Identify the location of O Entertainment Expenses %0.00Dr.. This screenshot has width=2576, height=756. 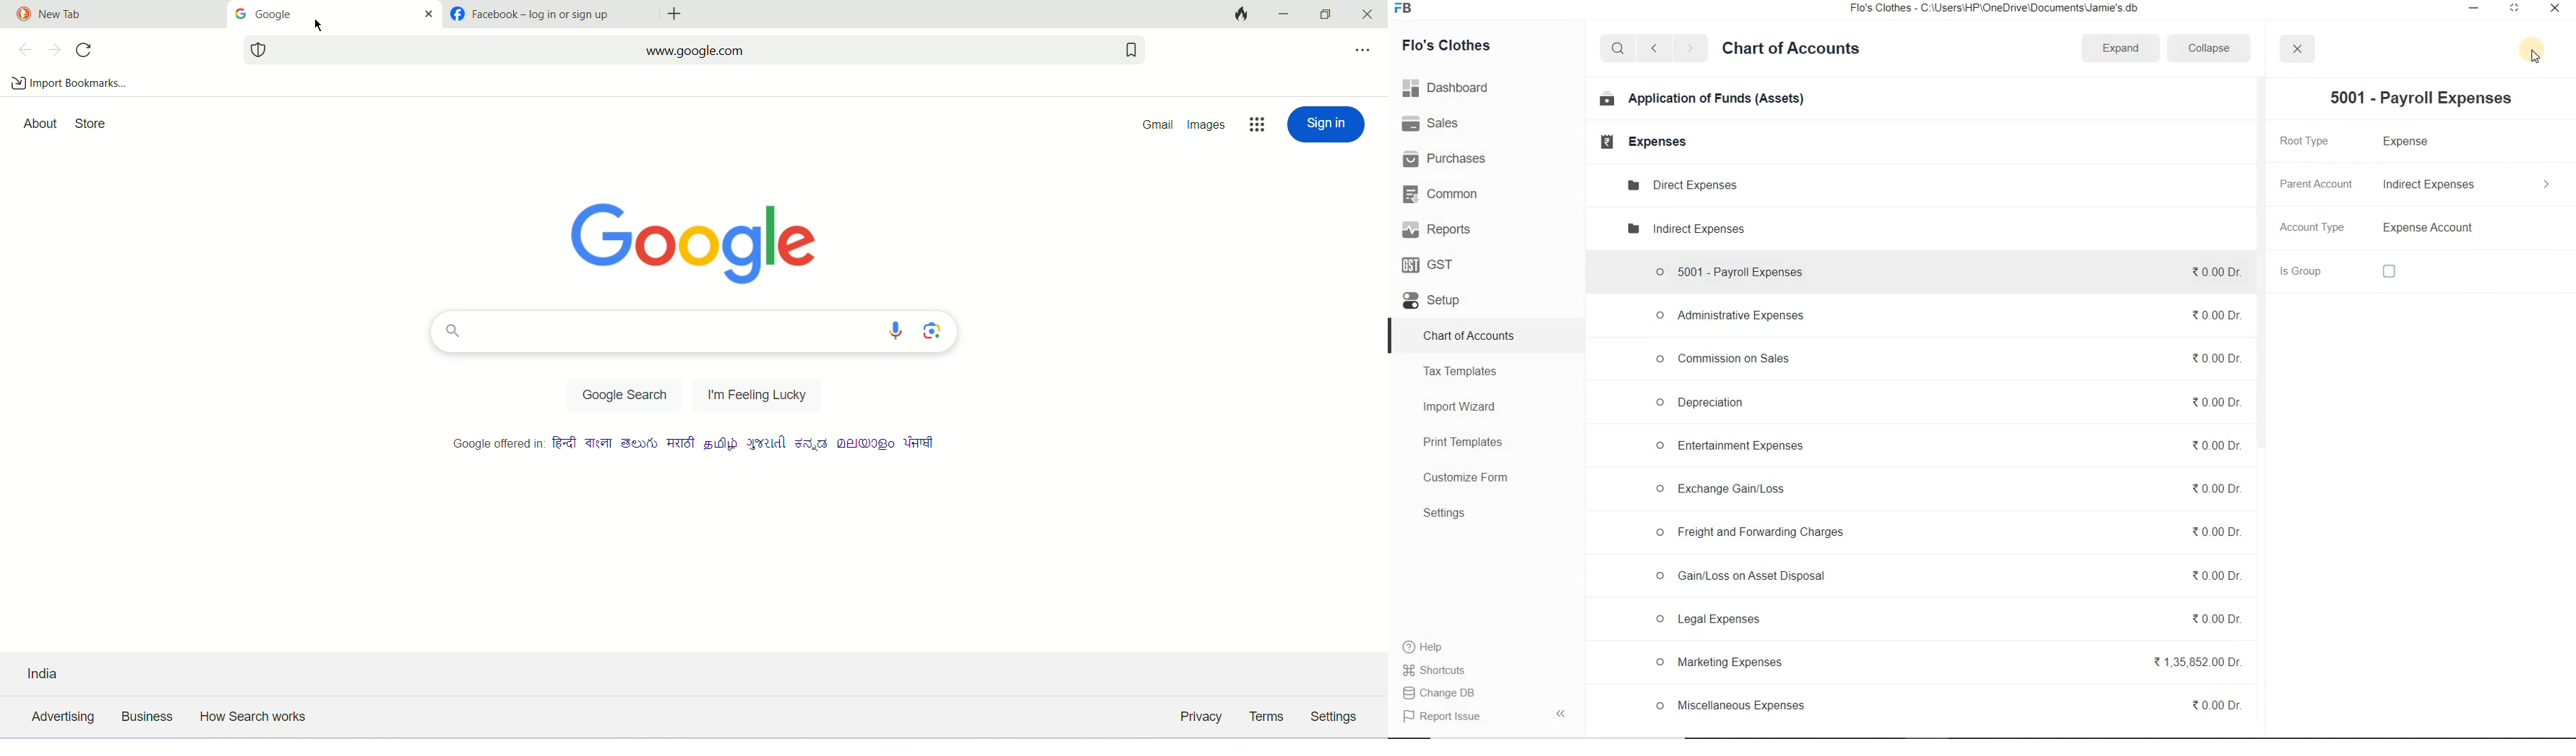
(1944, 447).